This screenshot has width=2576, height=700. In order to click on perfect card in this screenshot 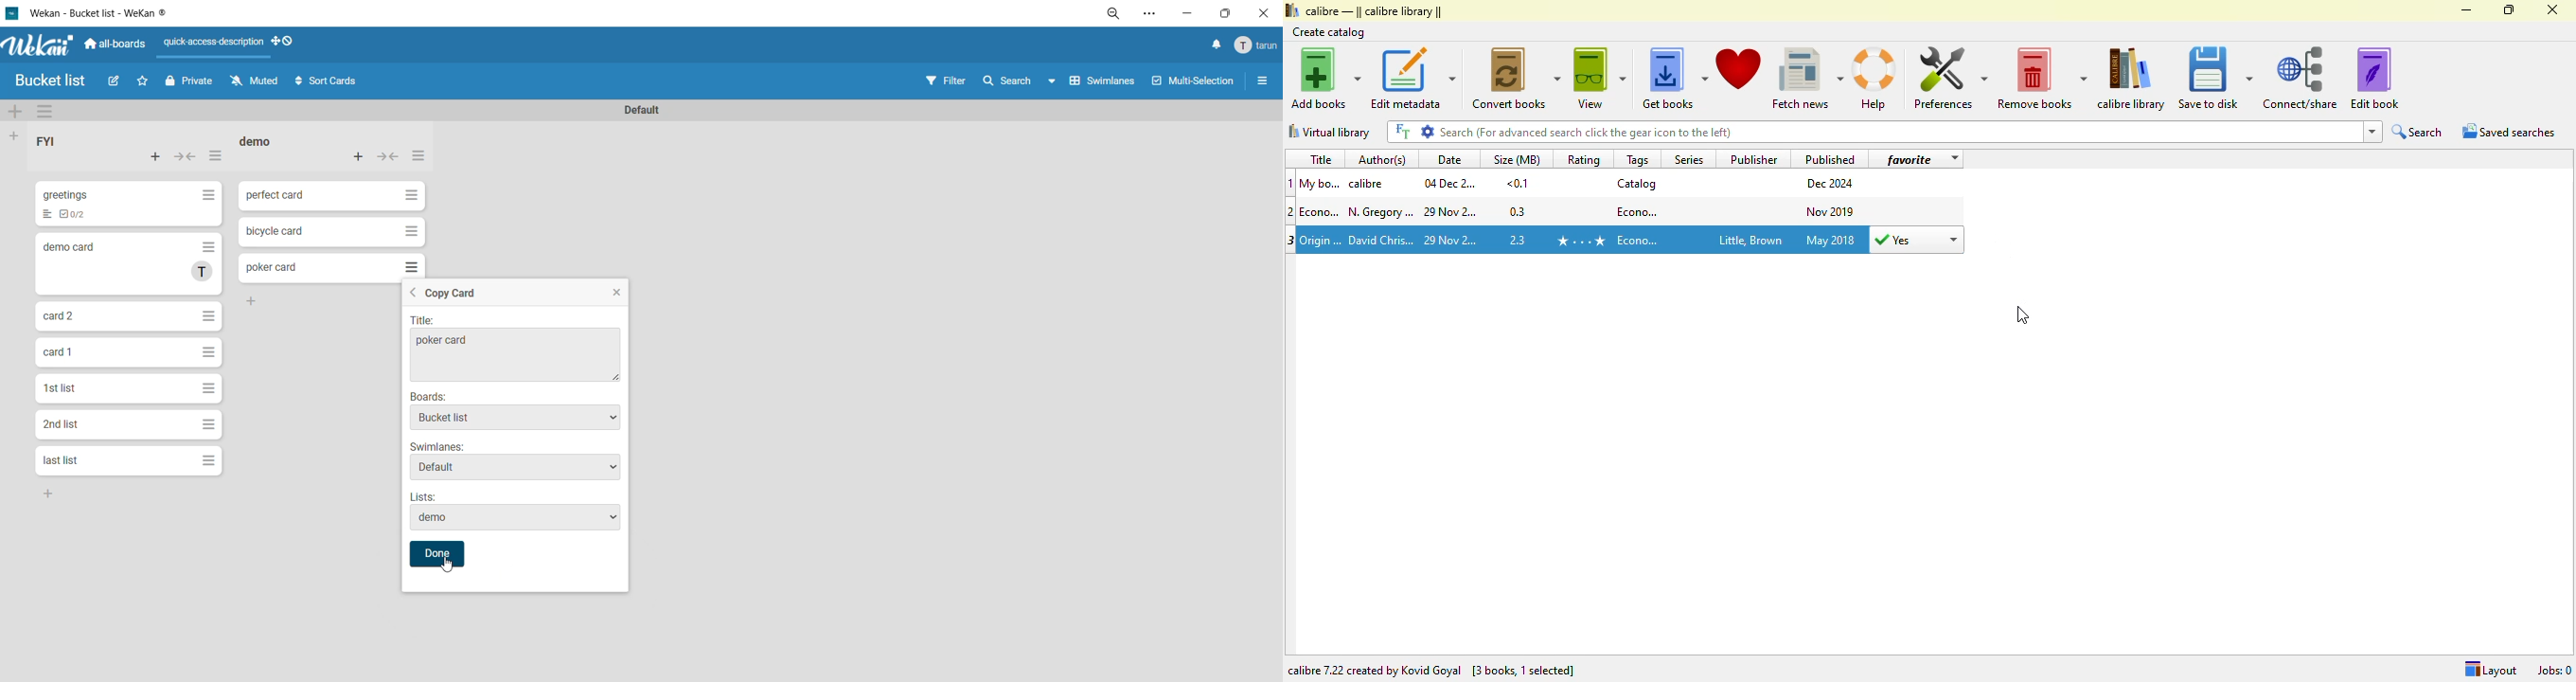, I will do `click(277, 195)`.